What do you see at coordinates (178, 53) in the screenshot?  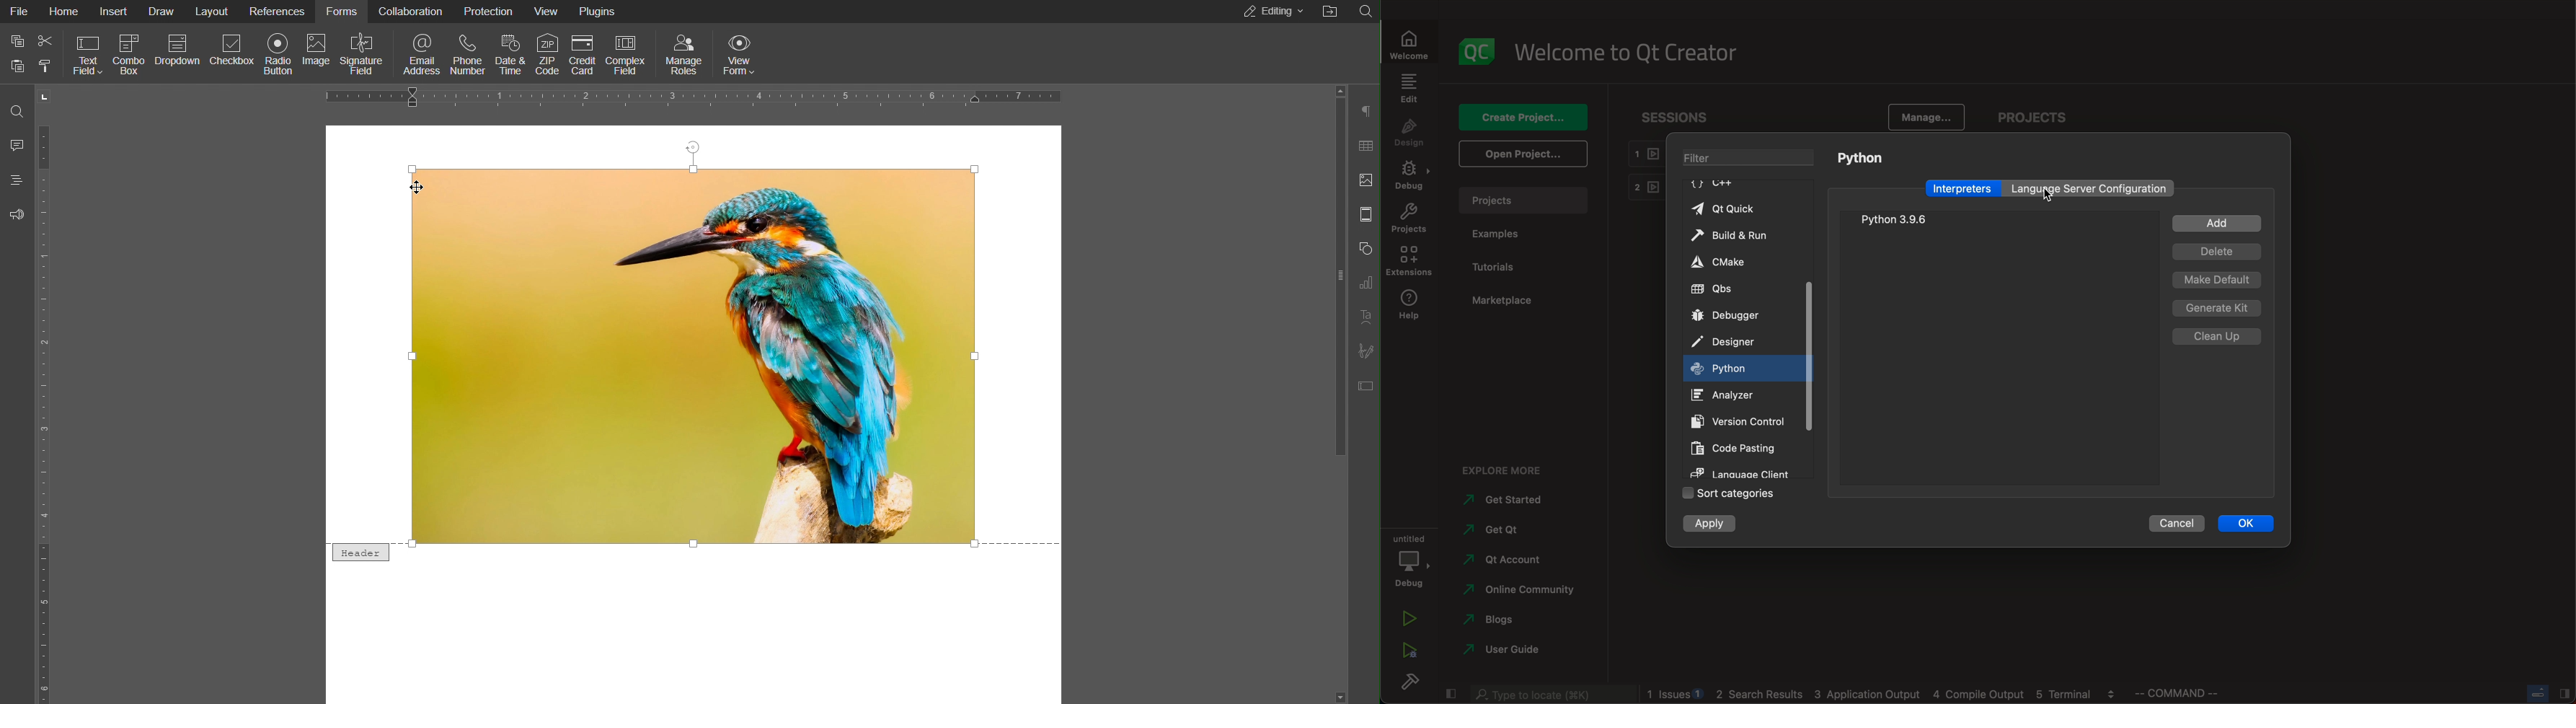 I see `Dropdown ` at bounding box center [178, 53].